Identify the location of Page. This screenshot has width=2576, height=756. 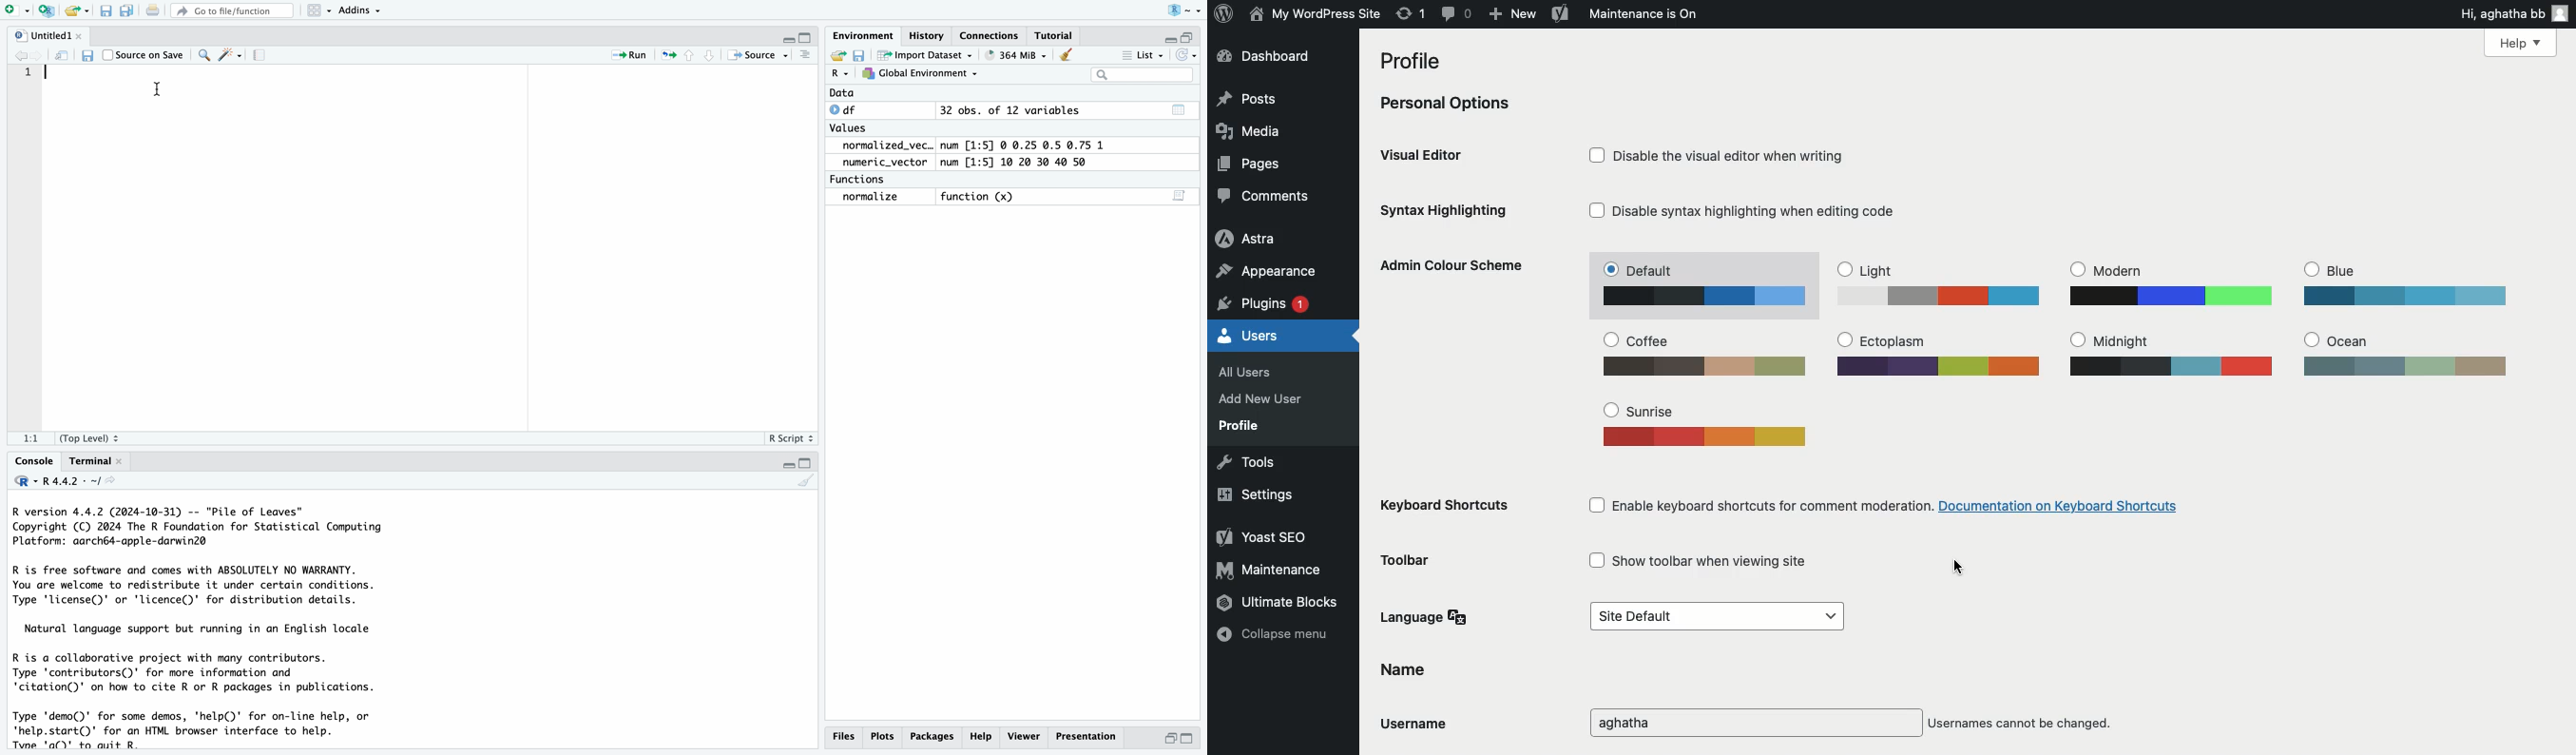
(260, 56).